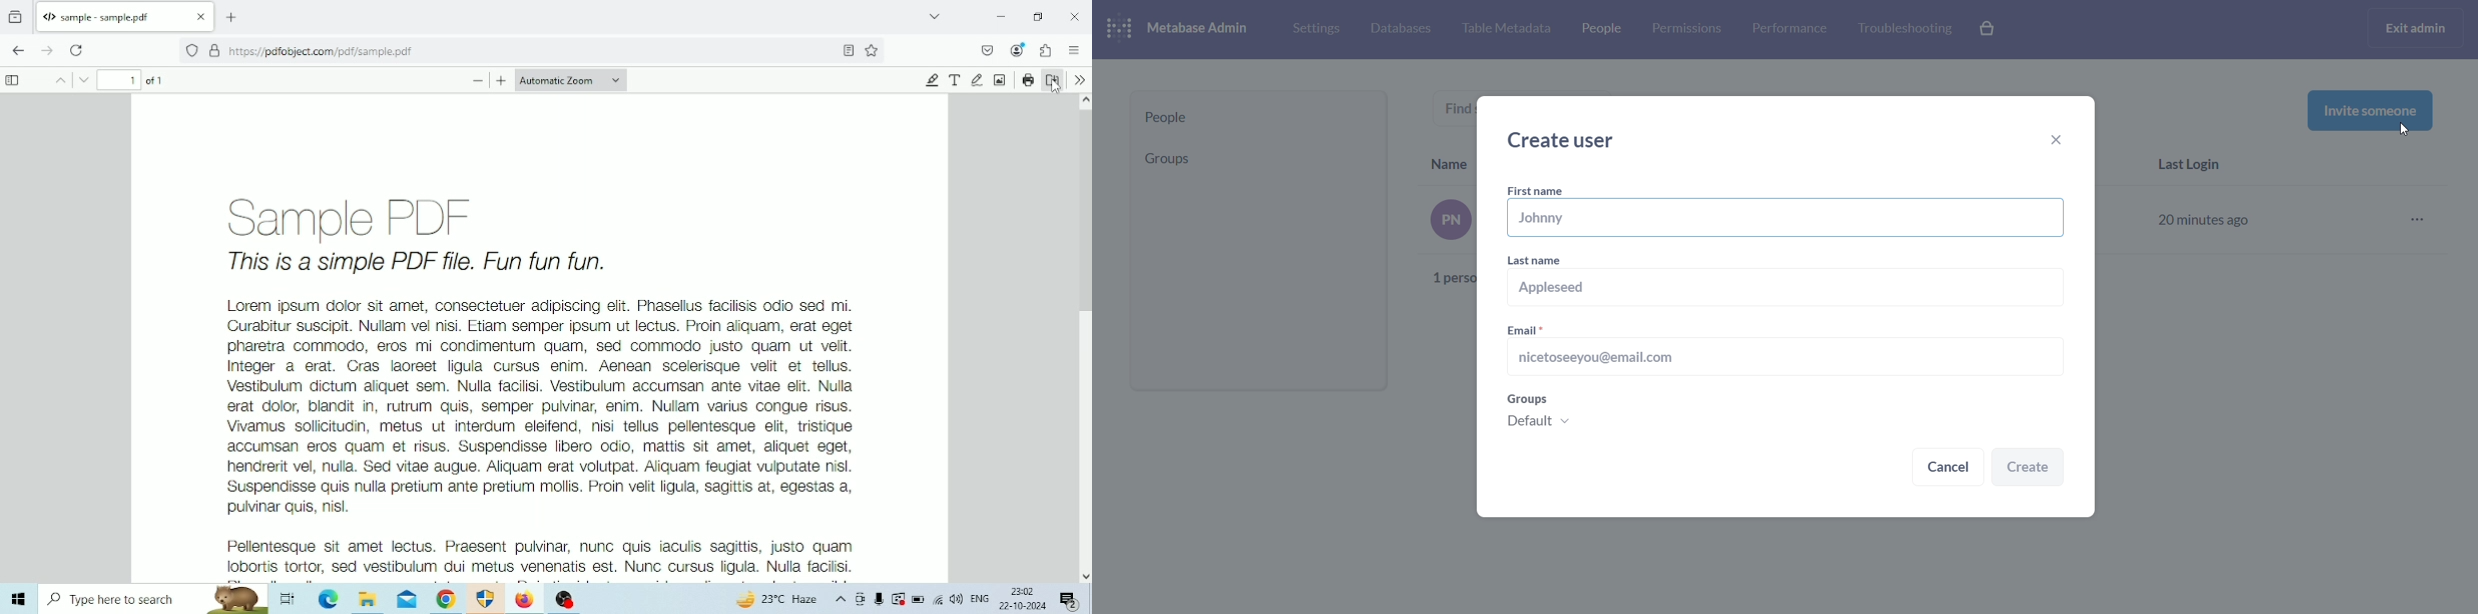  I want to click on Temperature, so click(776, 599).